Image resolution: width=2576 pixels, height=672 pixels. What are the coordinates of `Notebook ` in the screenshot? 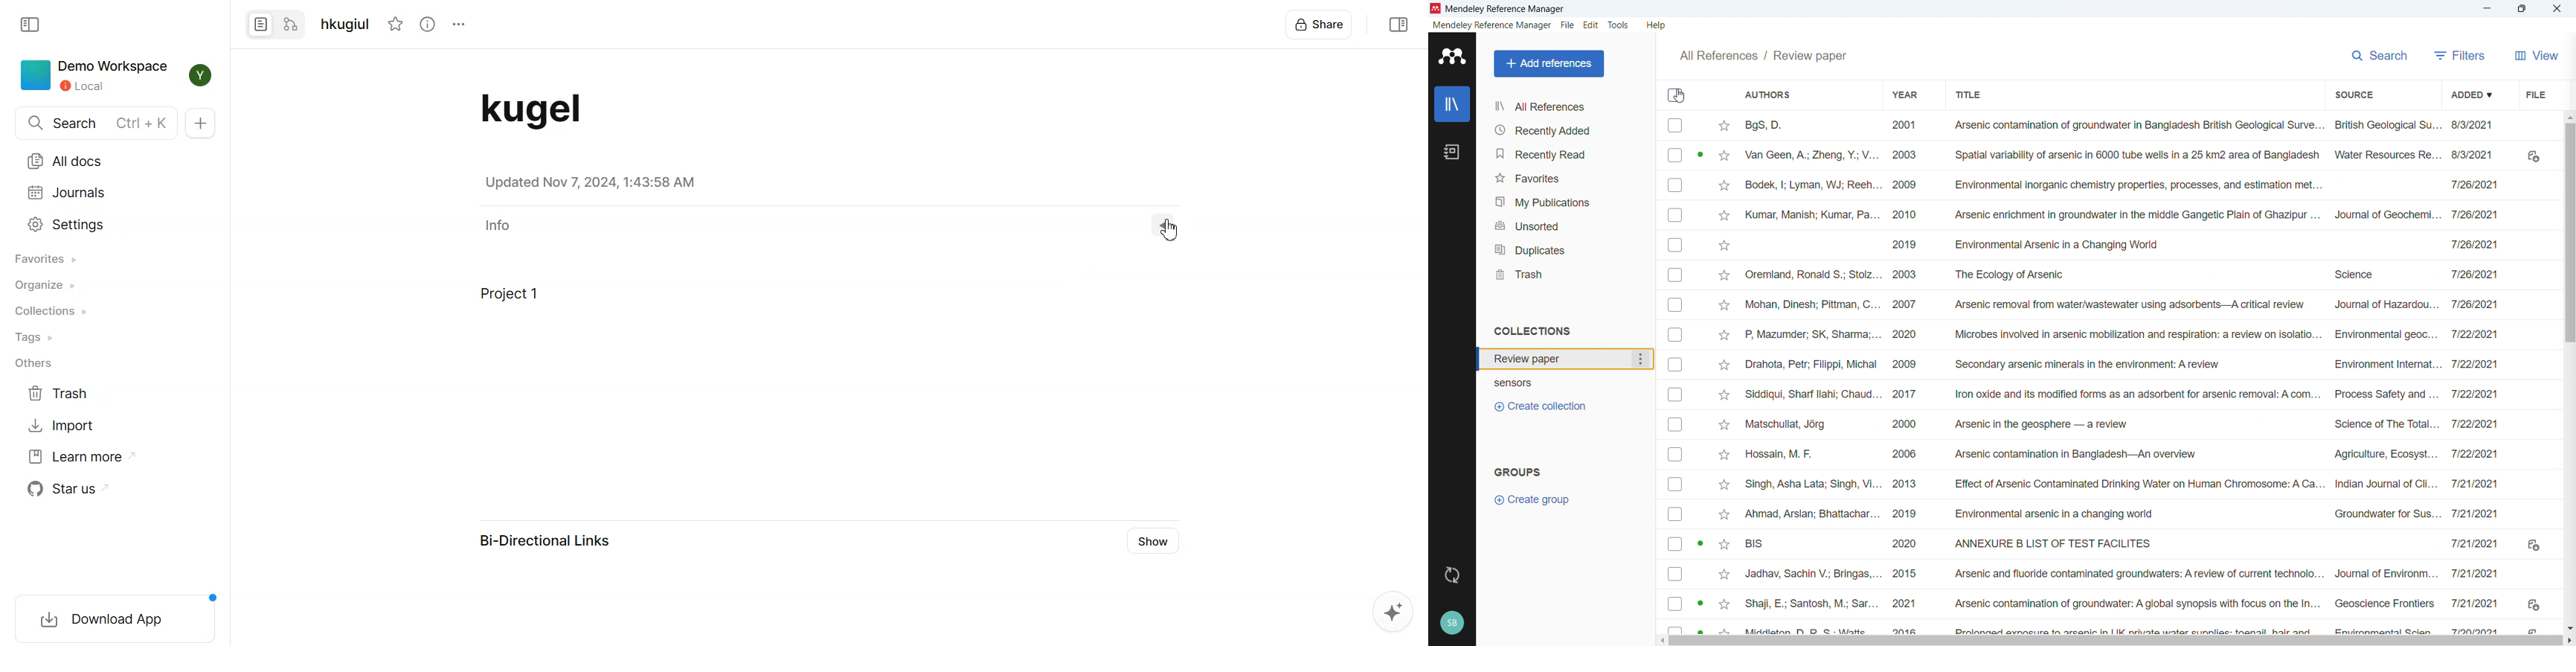 It's located at (1452, 153).